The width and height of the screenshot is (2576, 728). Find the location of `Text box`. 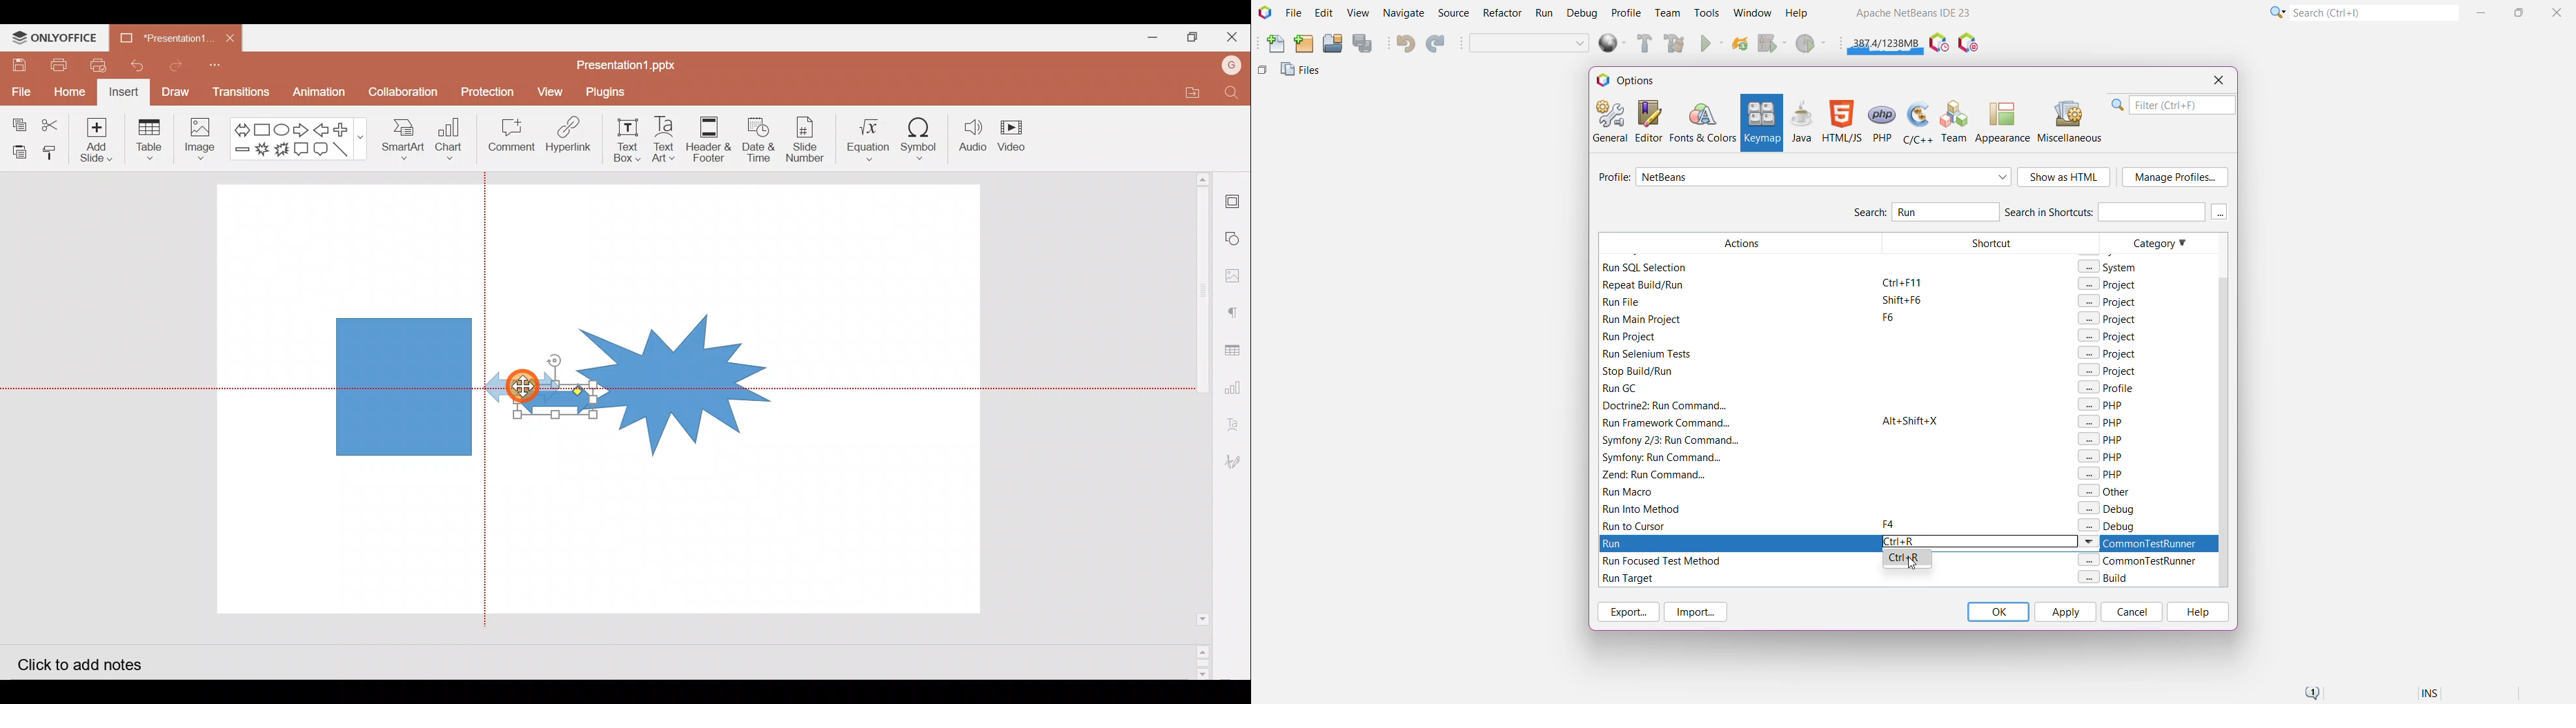

Text box is located at coordinates (630, 139).